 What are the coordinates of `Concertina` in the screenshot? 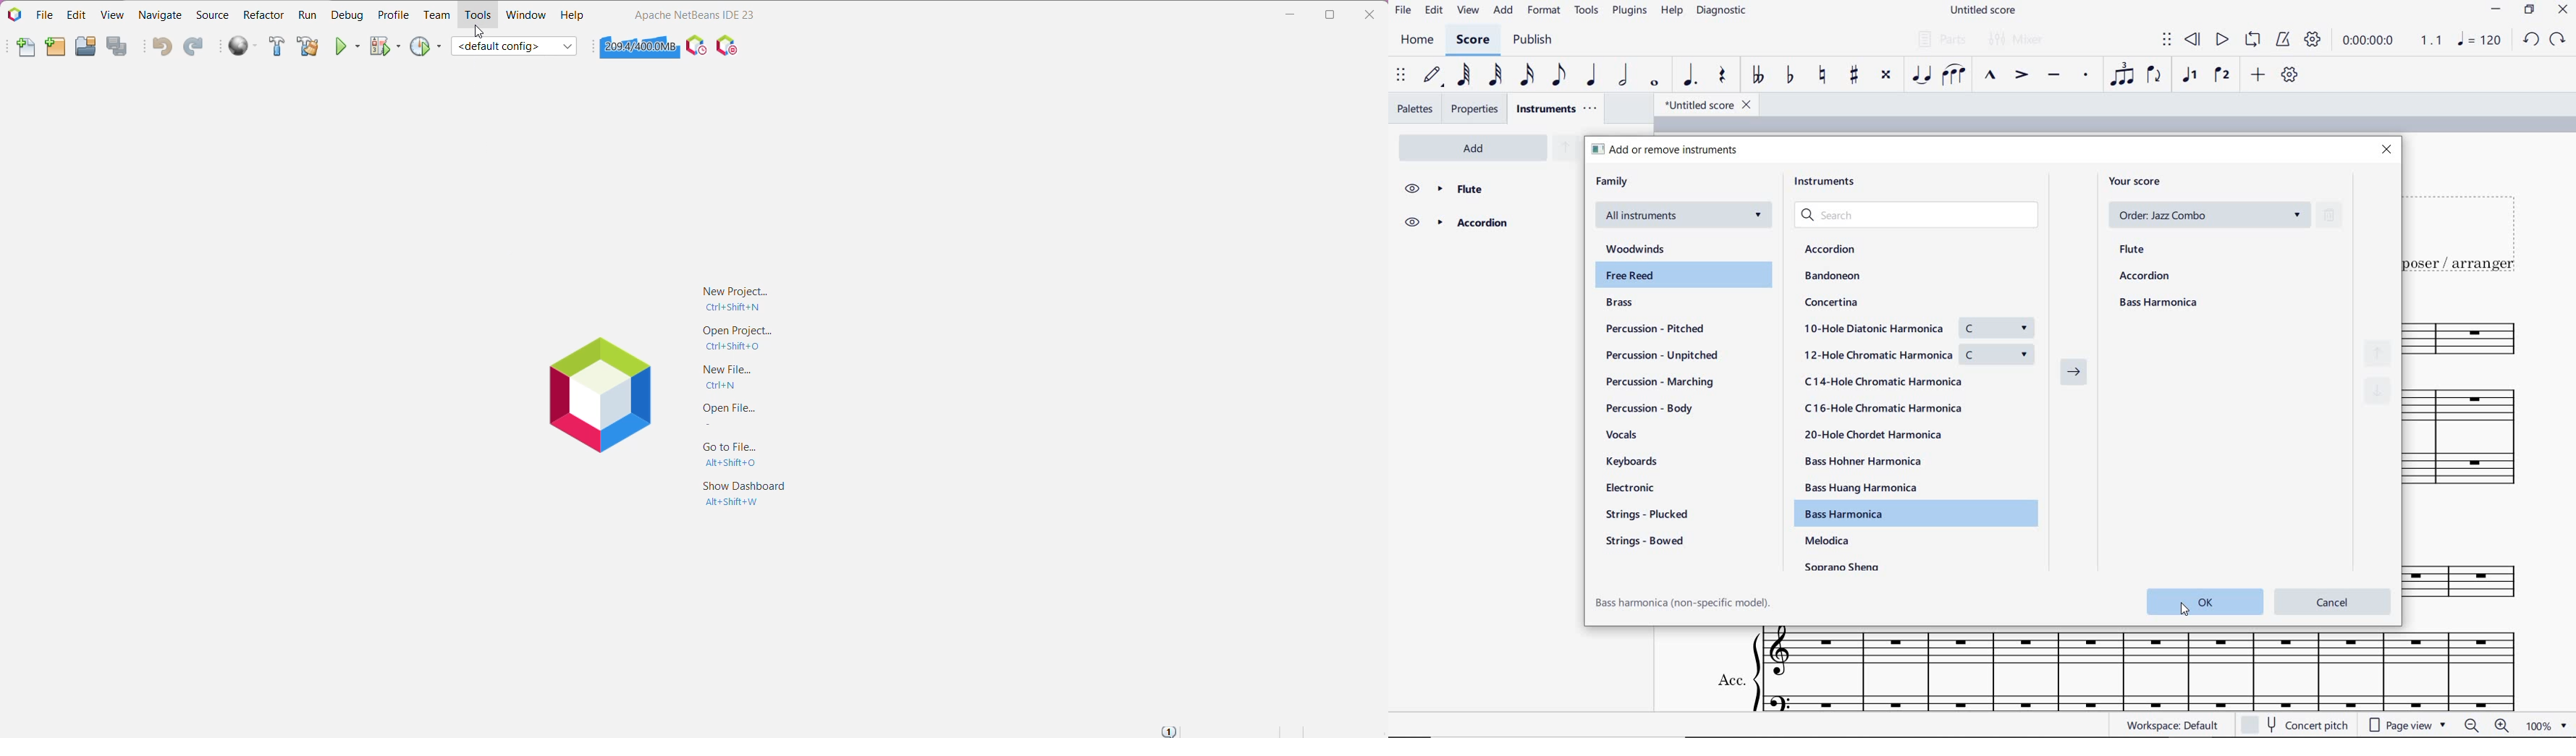 It's located at (1832, 303).